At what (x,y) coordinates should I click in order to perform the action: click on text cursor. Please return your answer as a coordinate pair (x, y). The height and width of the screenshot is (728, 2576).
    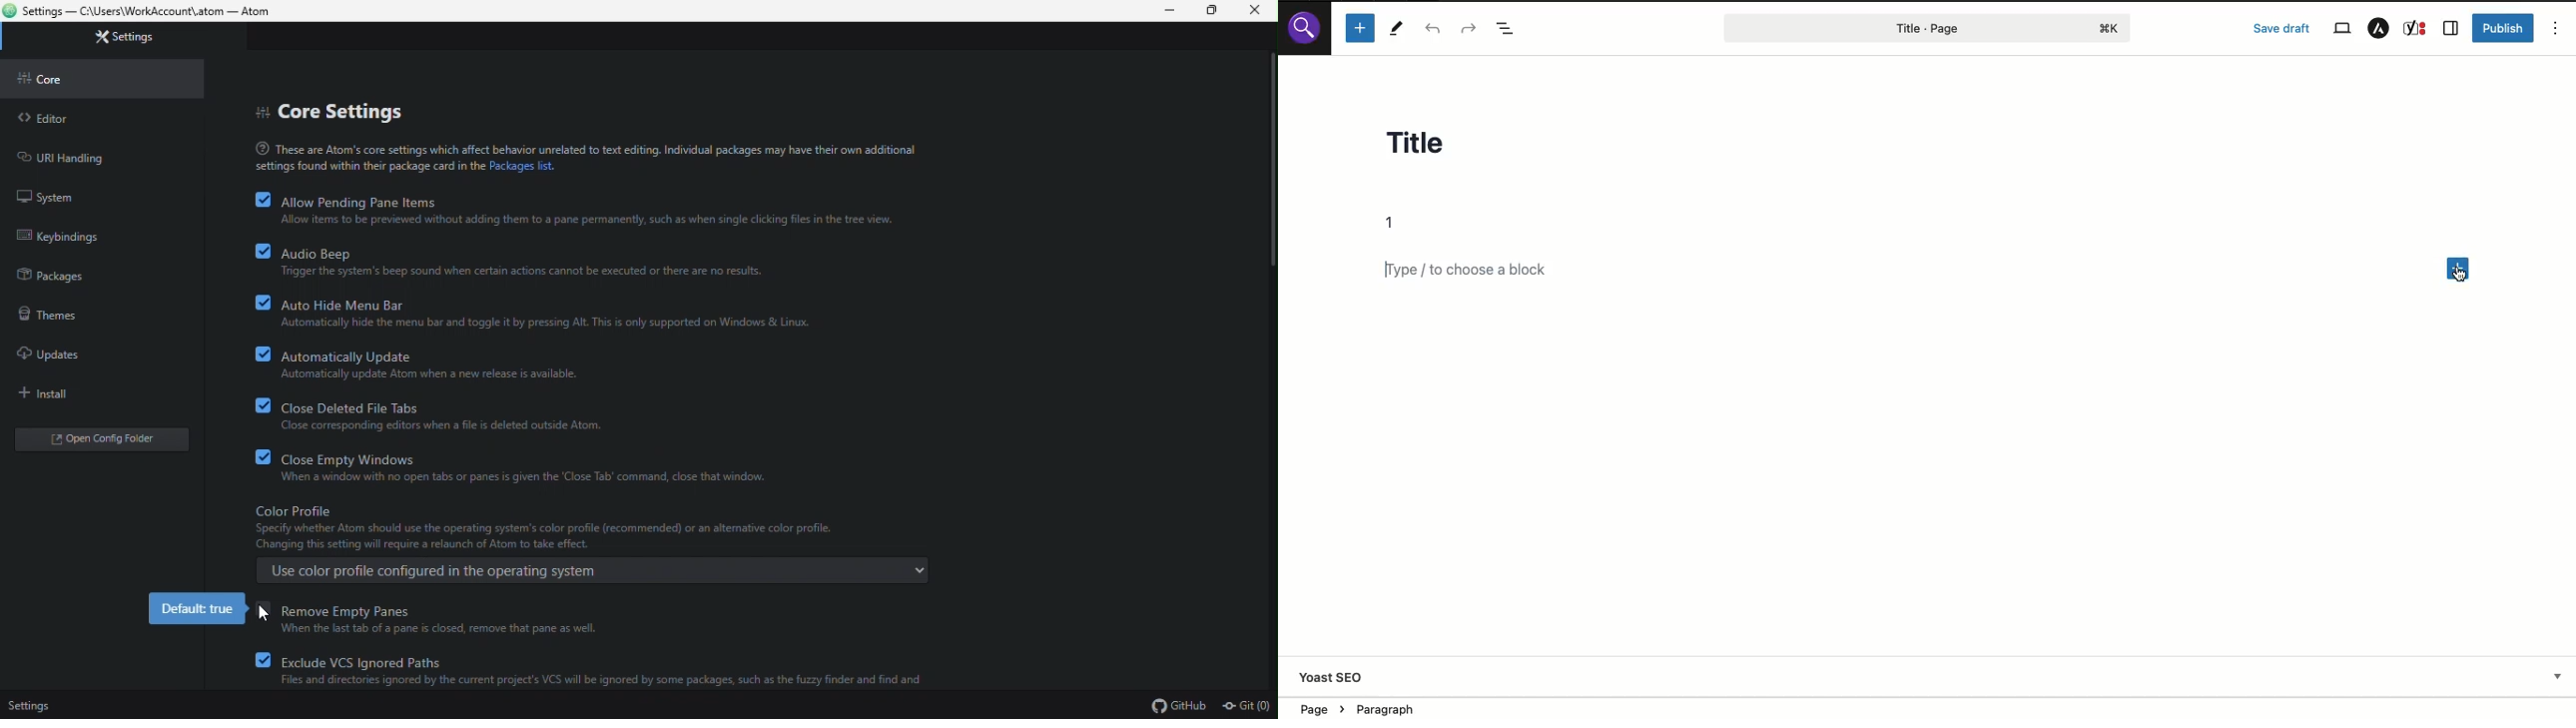
    Looking at the image, I should click on (2459, 274).